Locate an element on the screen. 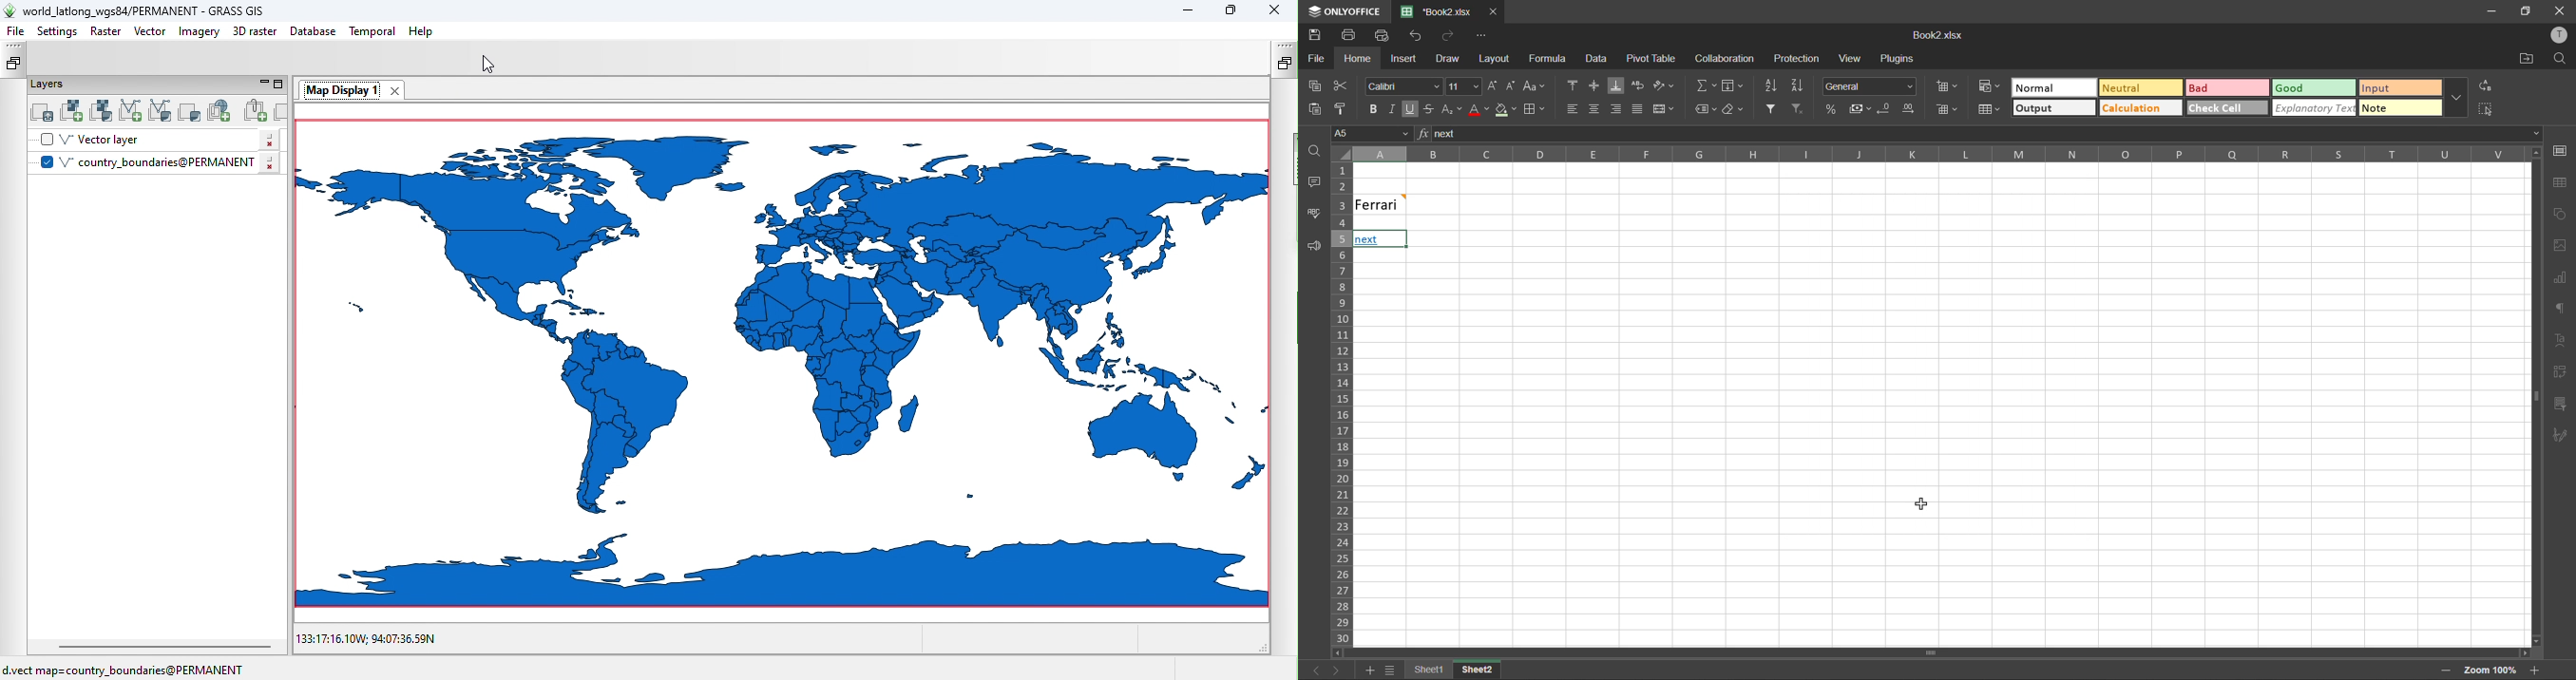 The image size is (2576, 700). font style is located at coordinates (1405, 87).